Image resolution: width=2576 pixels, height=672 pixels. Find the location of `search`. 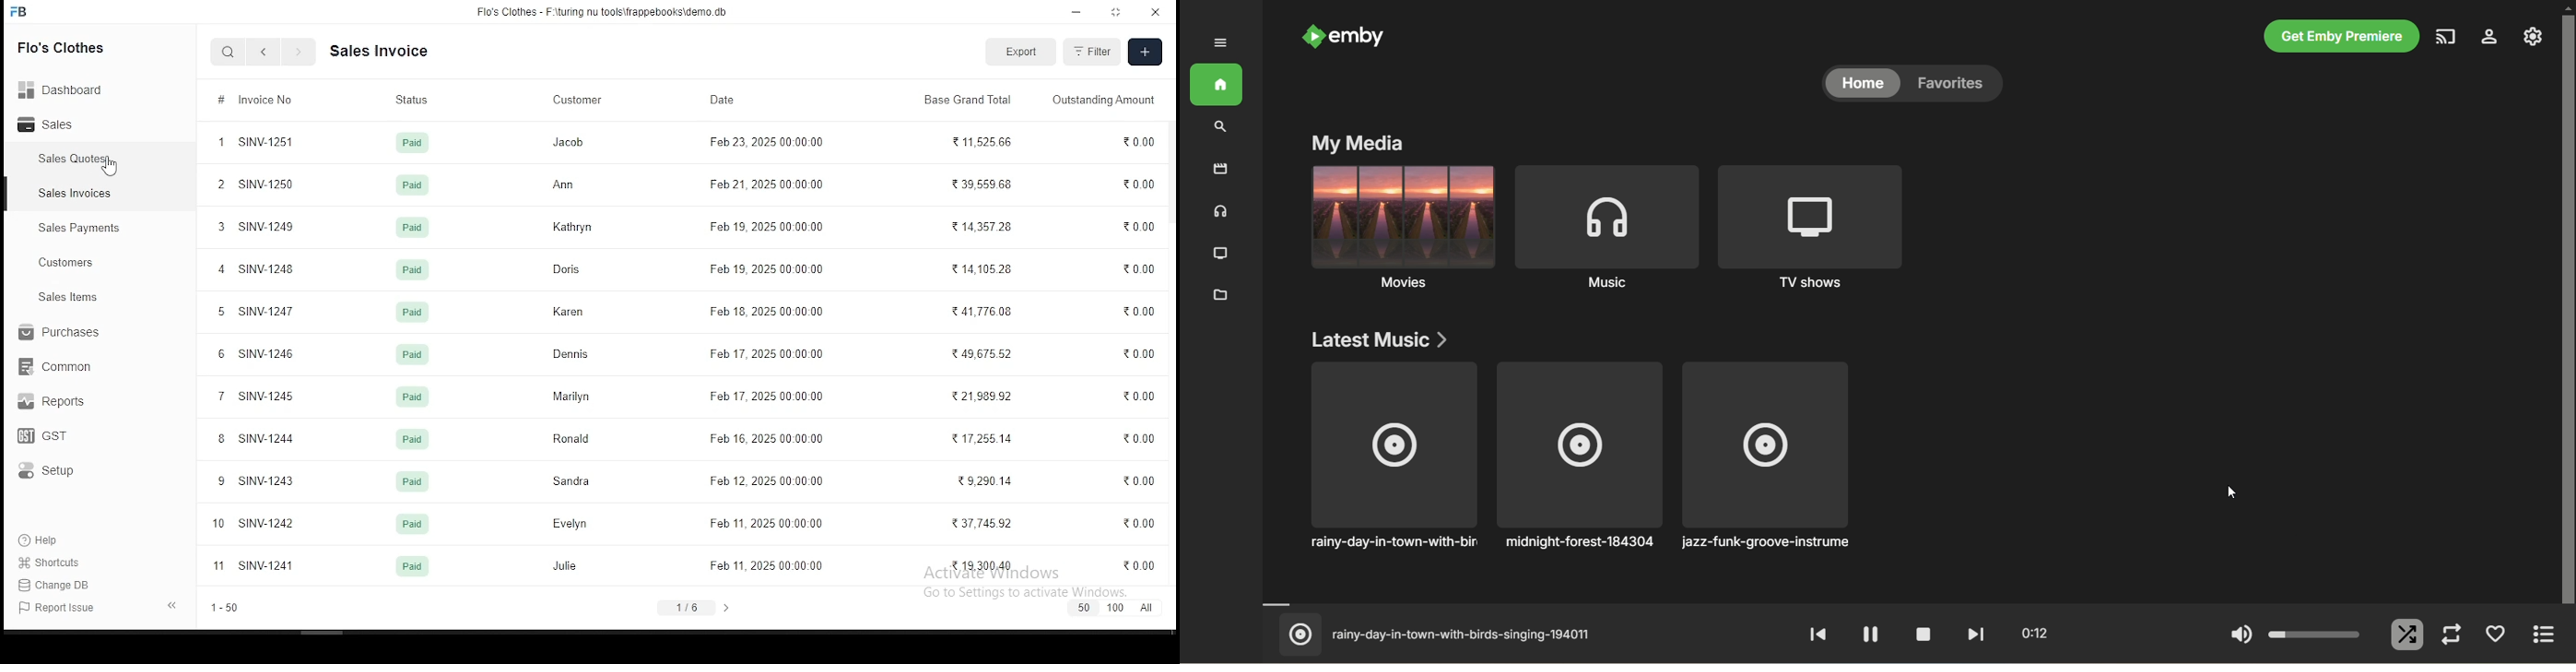

search is located at coordinates (228, 51).